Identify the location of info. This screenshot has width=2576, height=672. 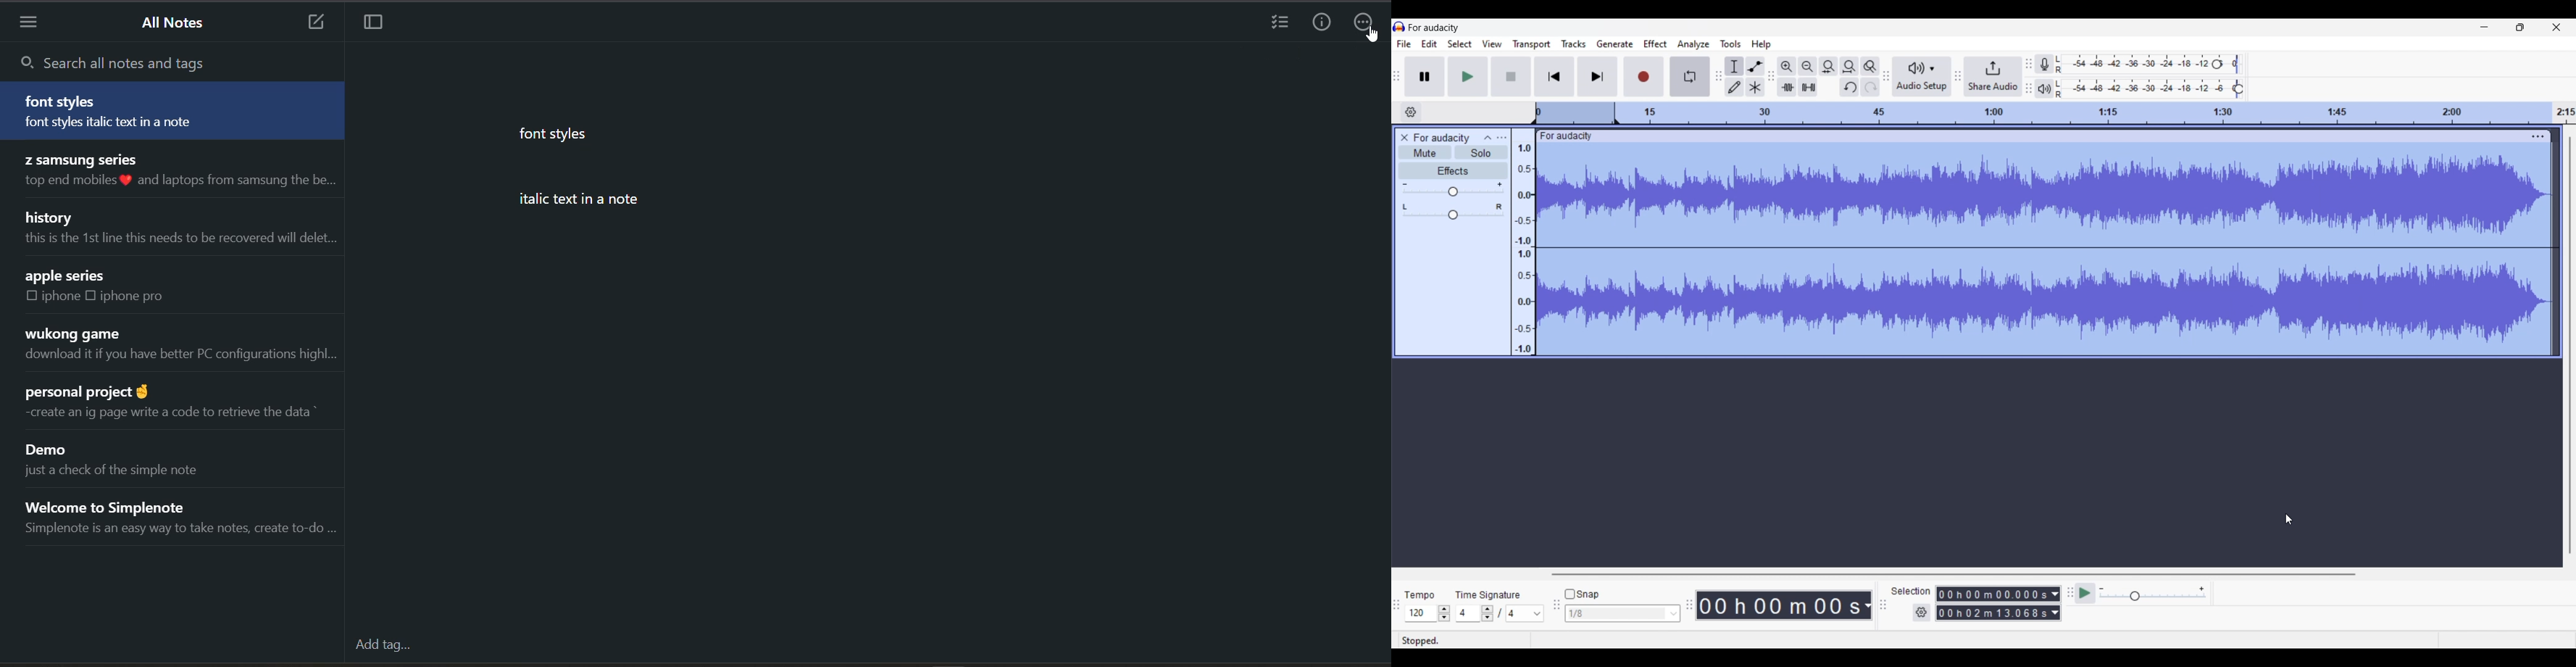
(1325, 20).